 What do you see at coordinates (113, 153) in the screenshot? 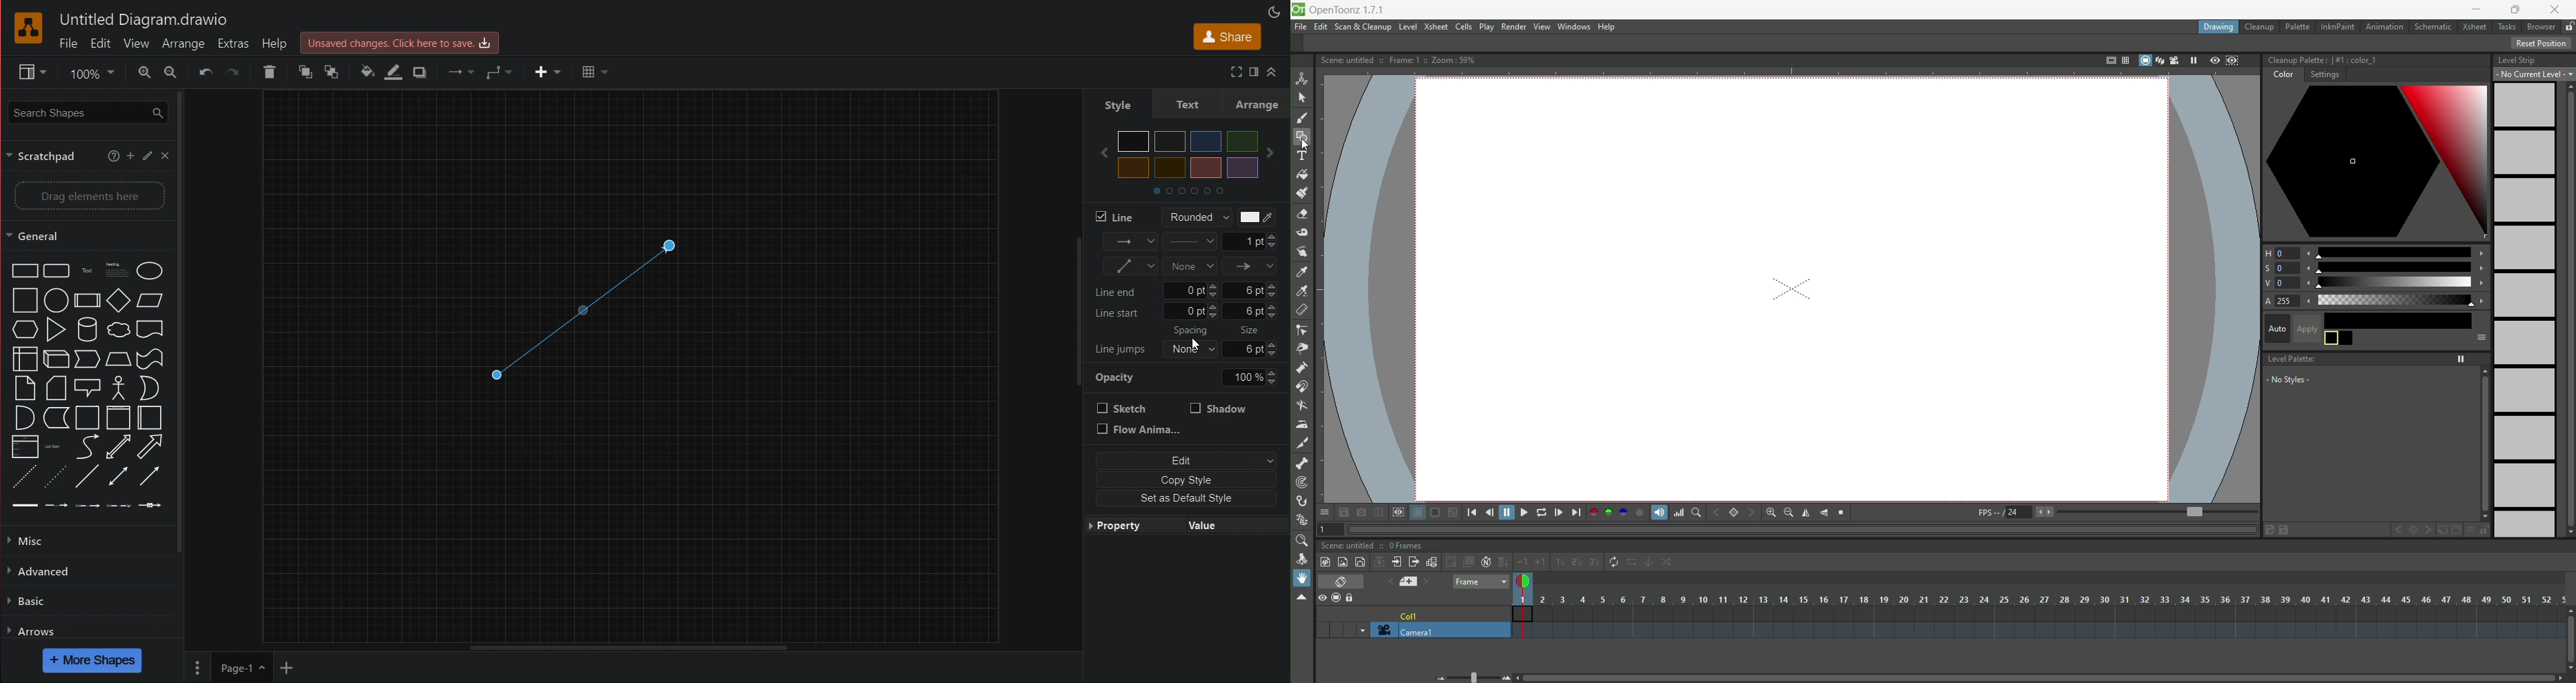
I see `Help` at bounding box center [113, 153].